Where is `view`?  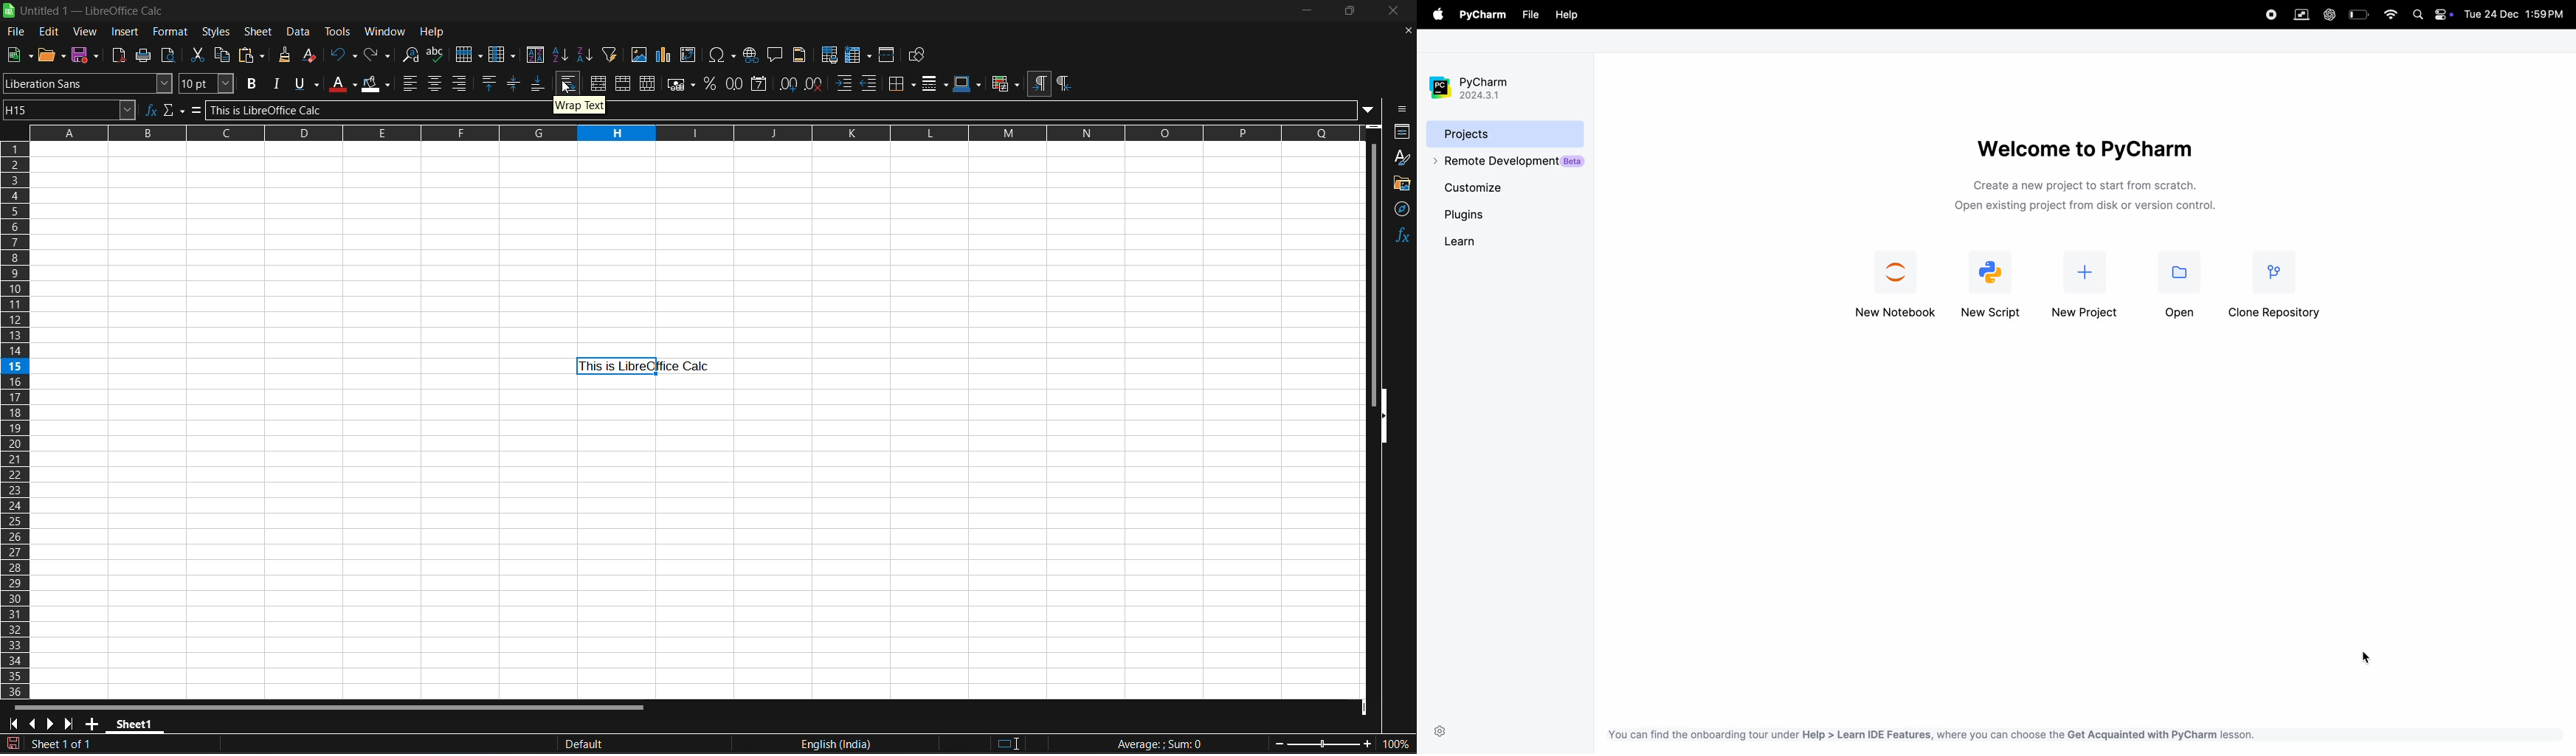
view is located at coordinates (86, 31).